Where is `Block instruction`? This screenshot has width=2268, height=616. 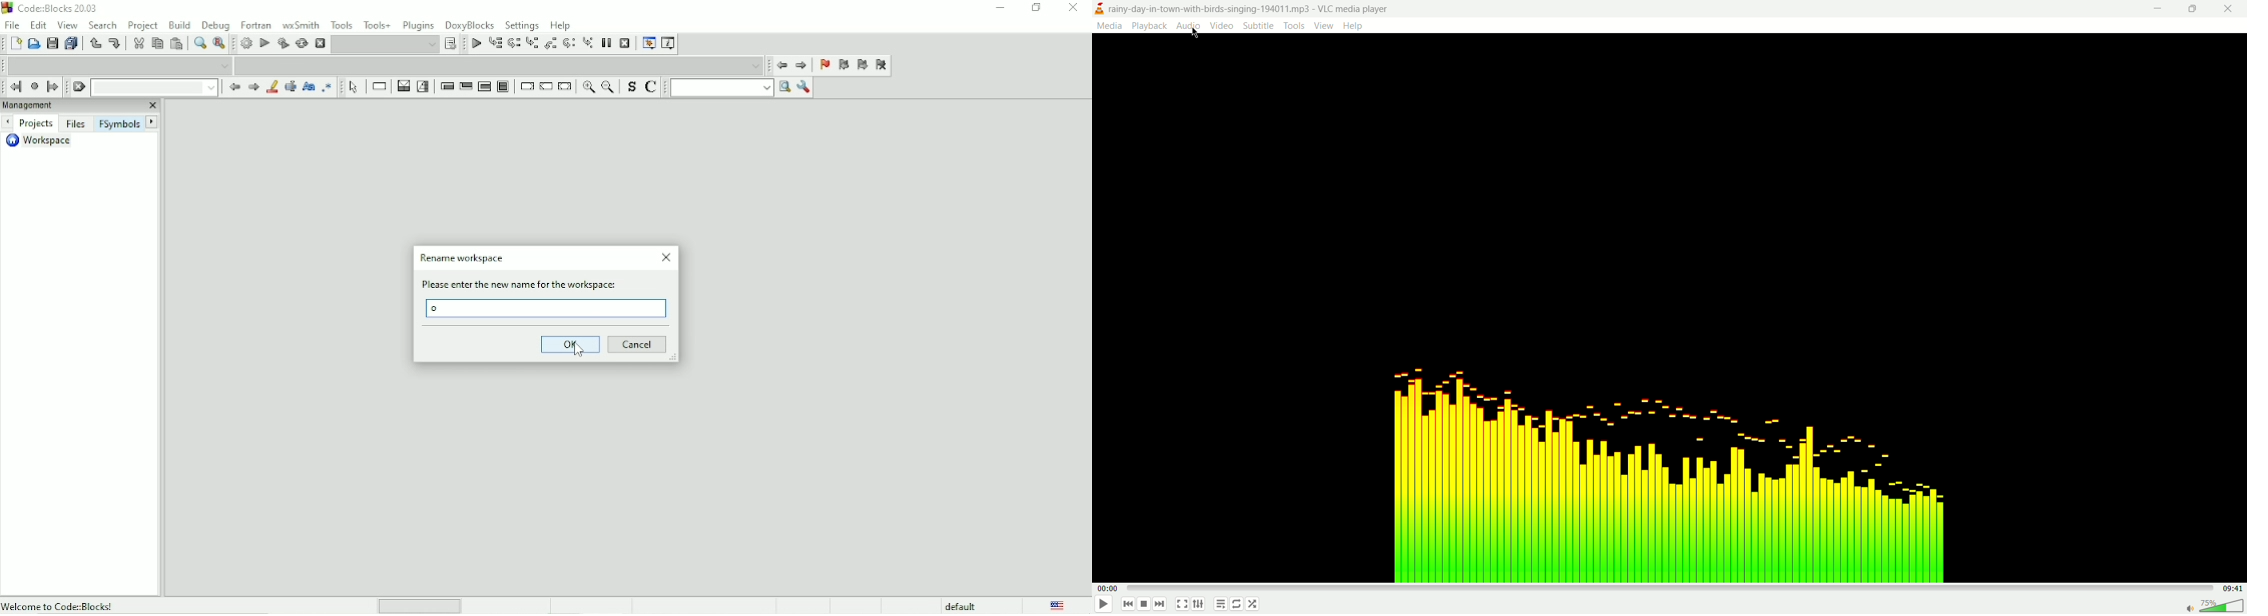
Block instruction is located at coordinates (504, 88).